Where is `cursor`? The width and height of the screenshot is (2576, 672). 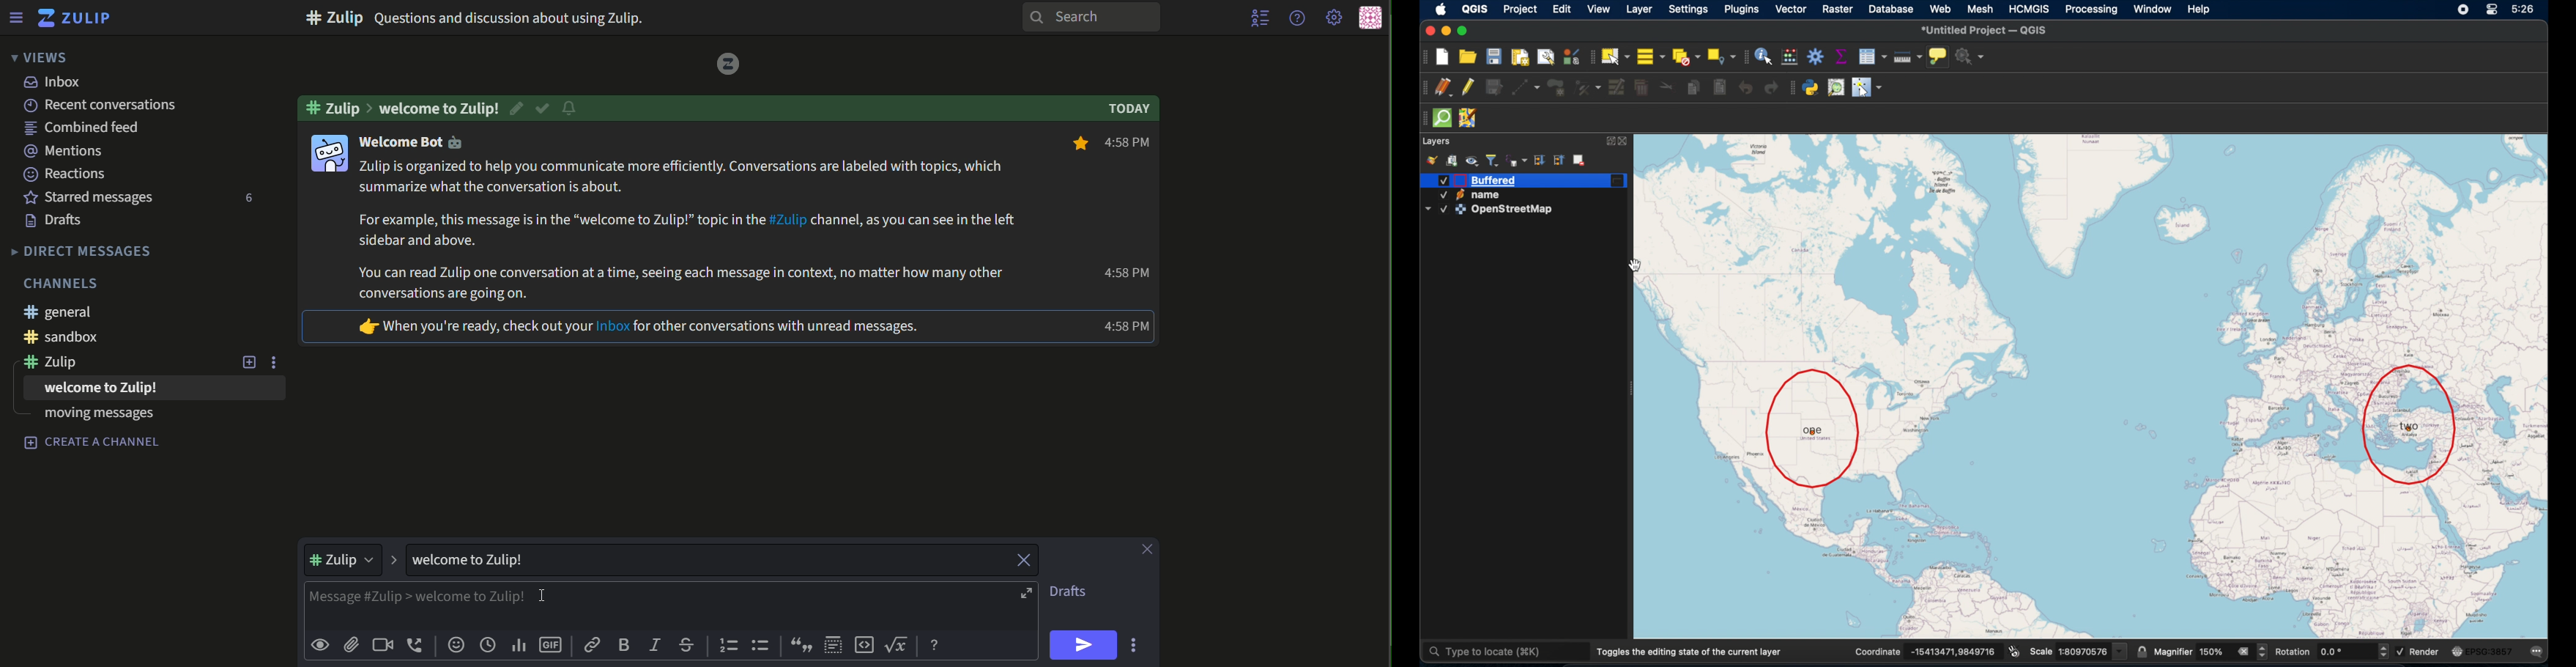 cursor is located at coordinates (543, 597).